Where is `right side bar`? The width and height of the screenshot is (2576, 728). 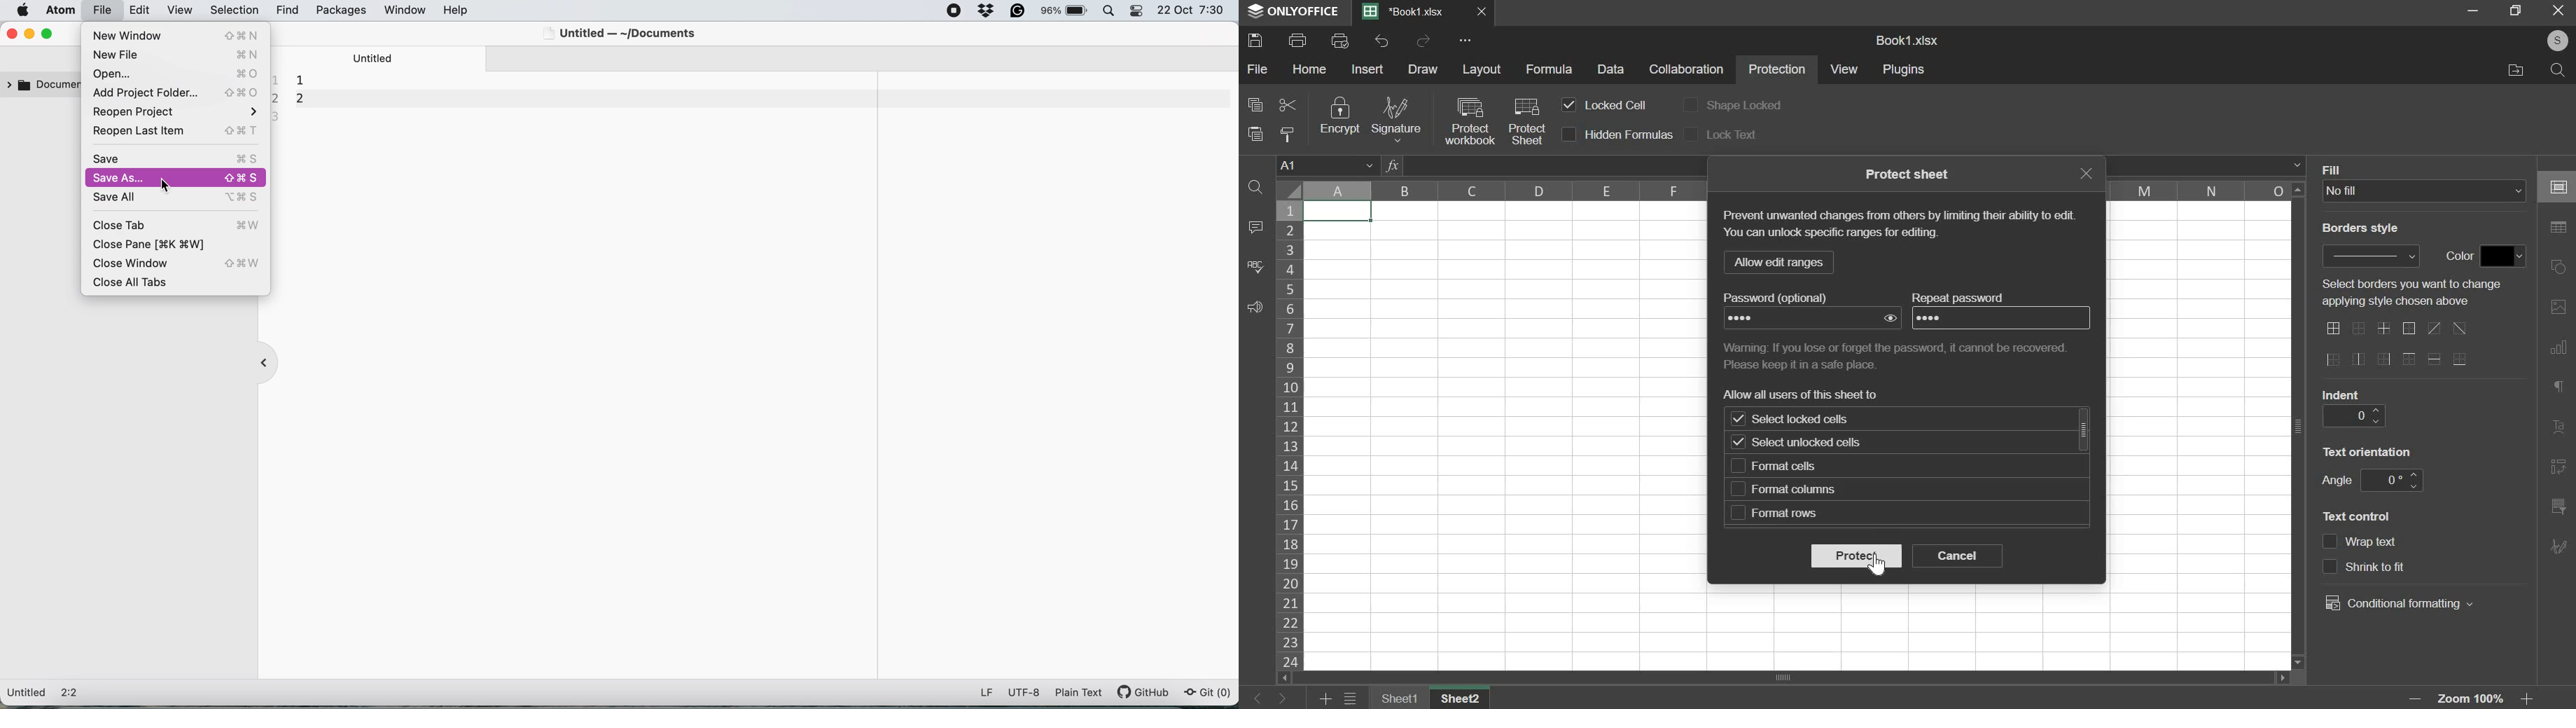 right side bar is located at coordinates (2561, 386).